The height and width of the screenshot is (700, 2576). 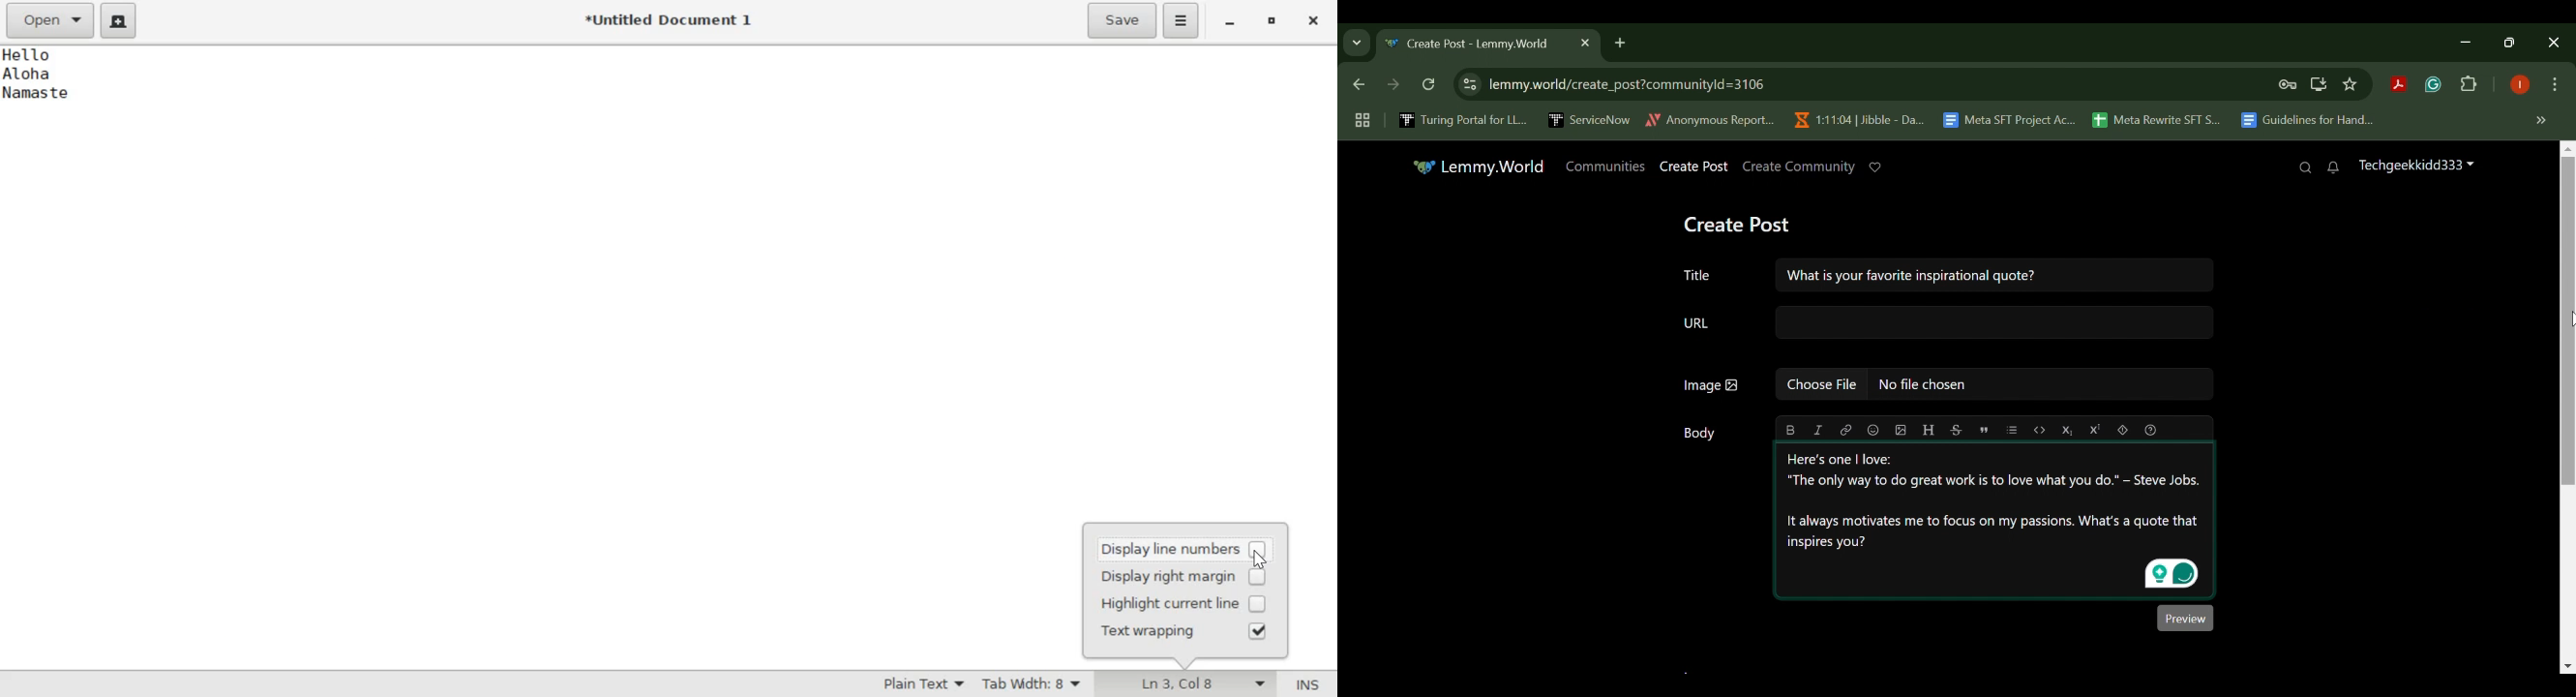 What do you see at coordinates (2318, 84) in the screenshot?
I see `Install Desktop Application` at bounding box center [2318, 84].